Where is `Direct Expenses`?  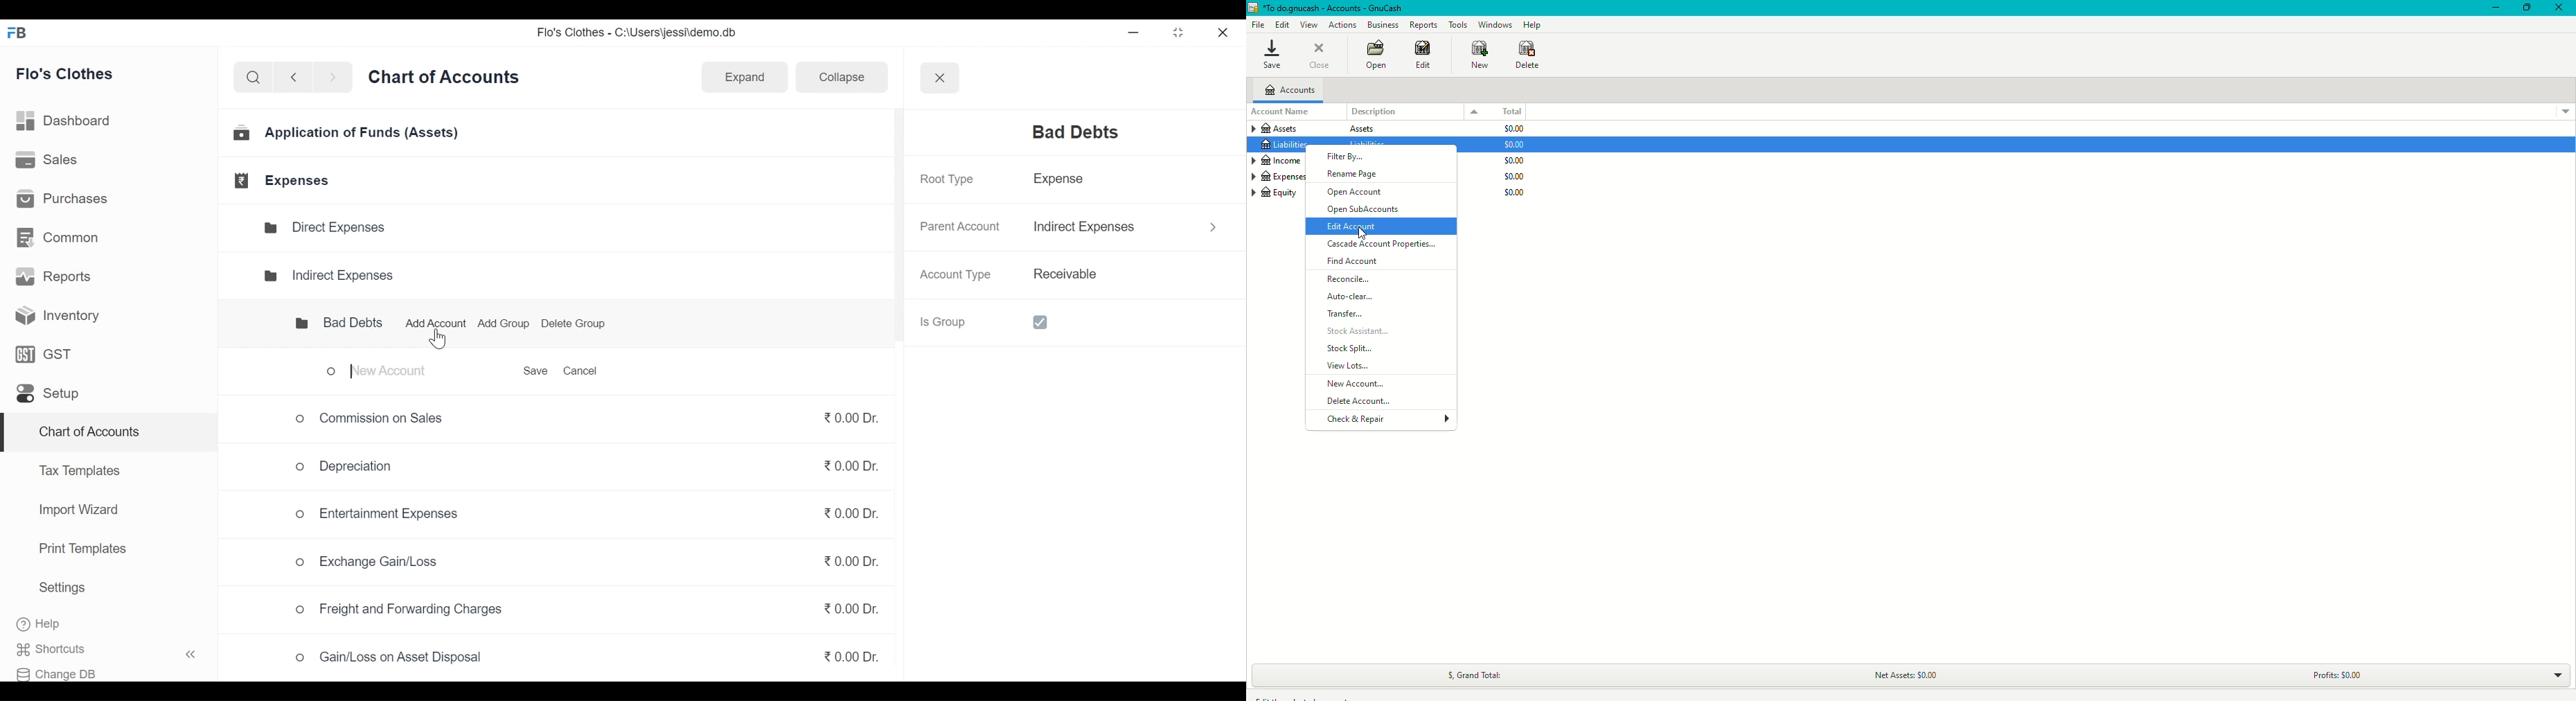 Direct Expenses is located at coordinates (331, 228).